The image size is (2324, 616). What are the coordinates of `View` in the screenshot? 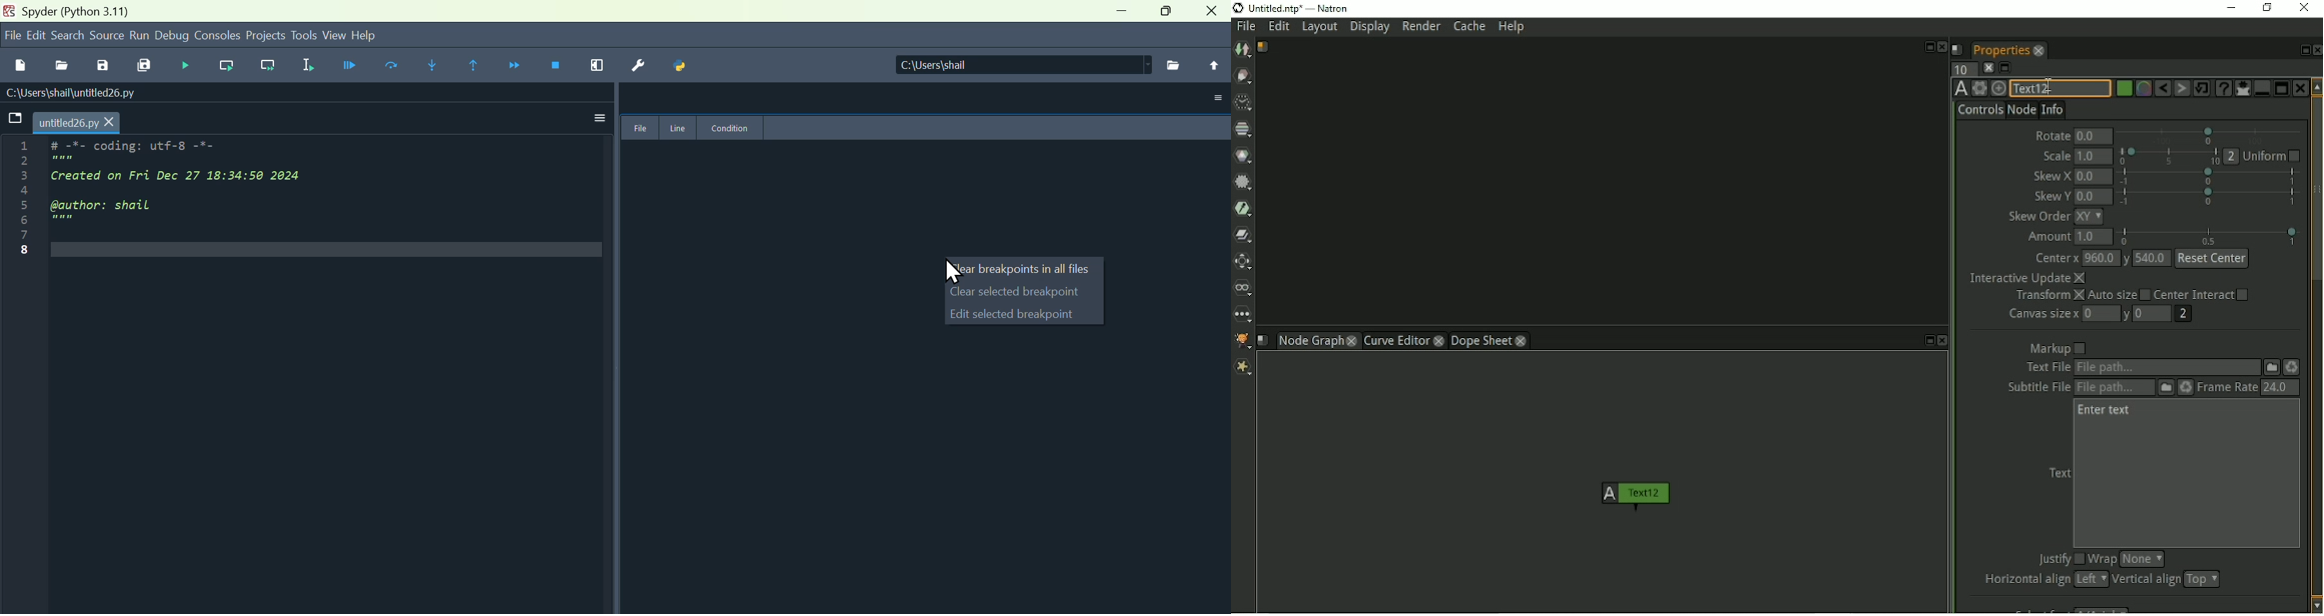 It's located at (333, 35).